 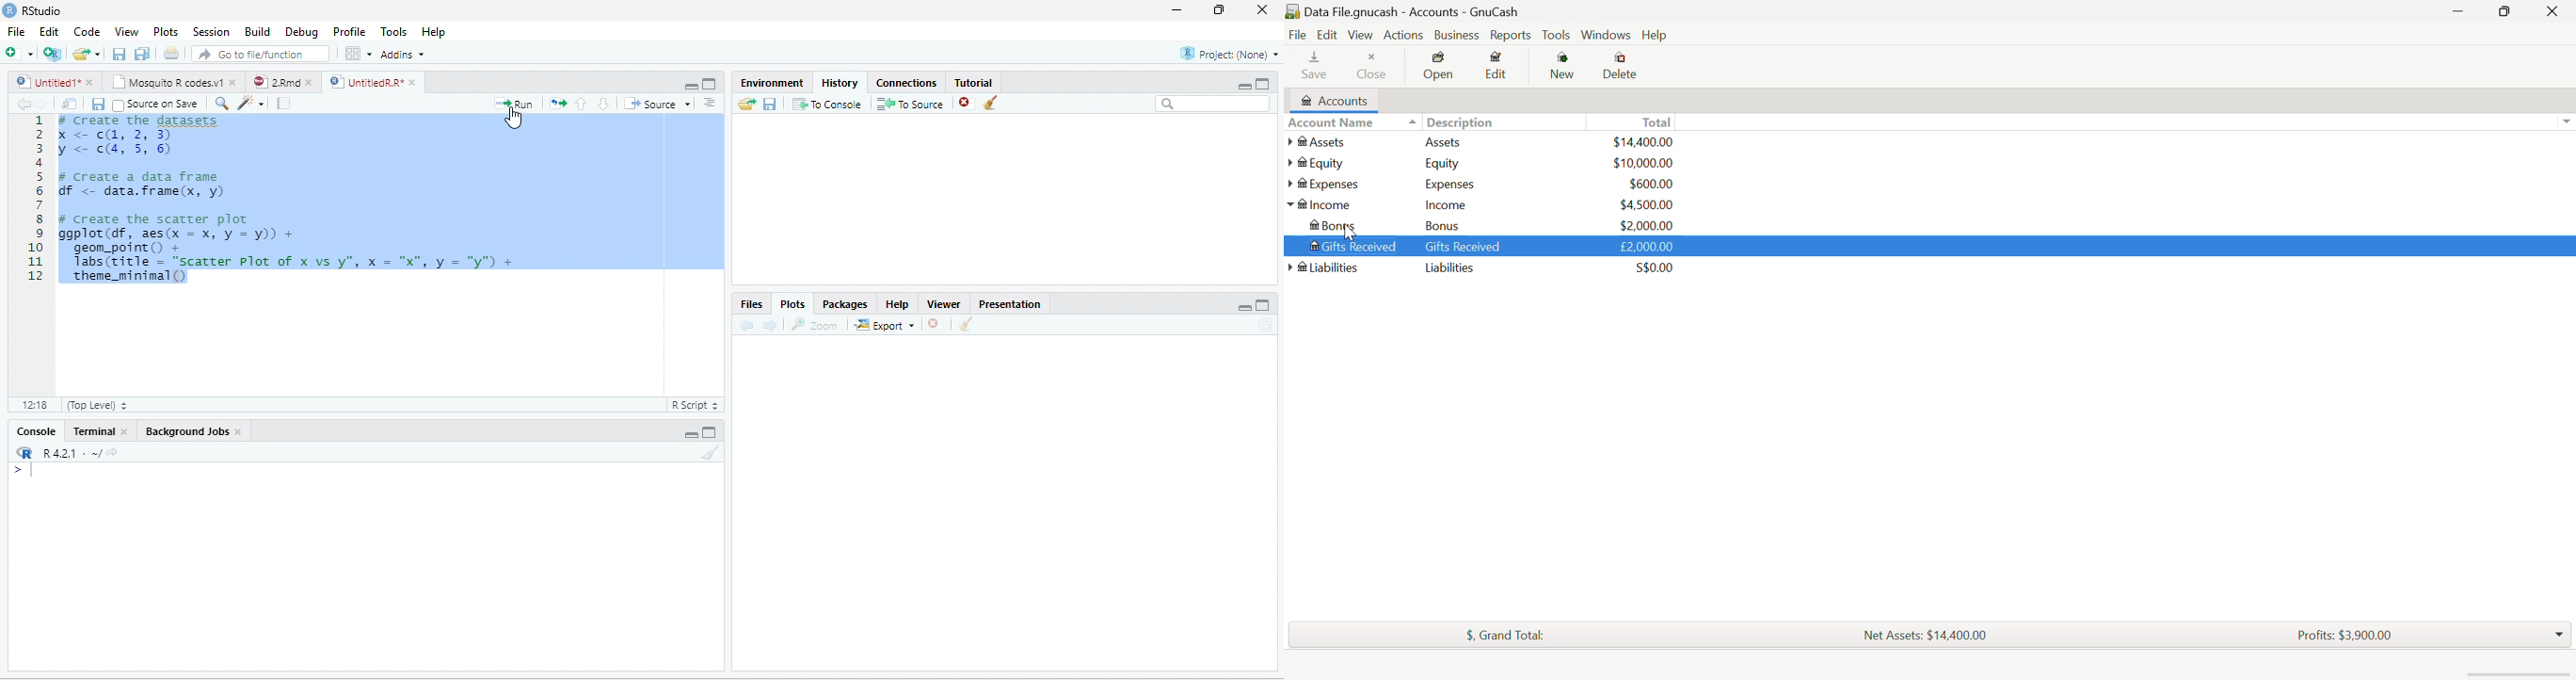 What do you see at coordinates (1332, 99) in the screenshot?
I see `Accounts Tab Open` at bounding box center [1332, 99].